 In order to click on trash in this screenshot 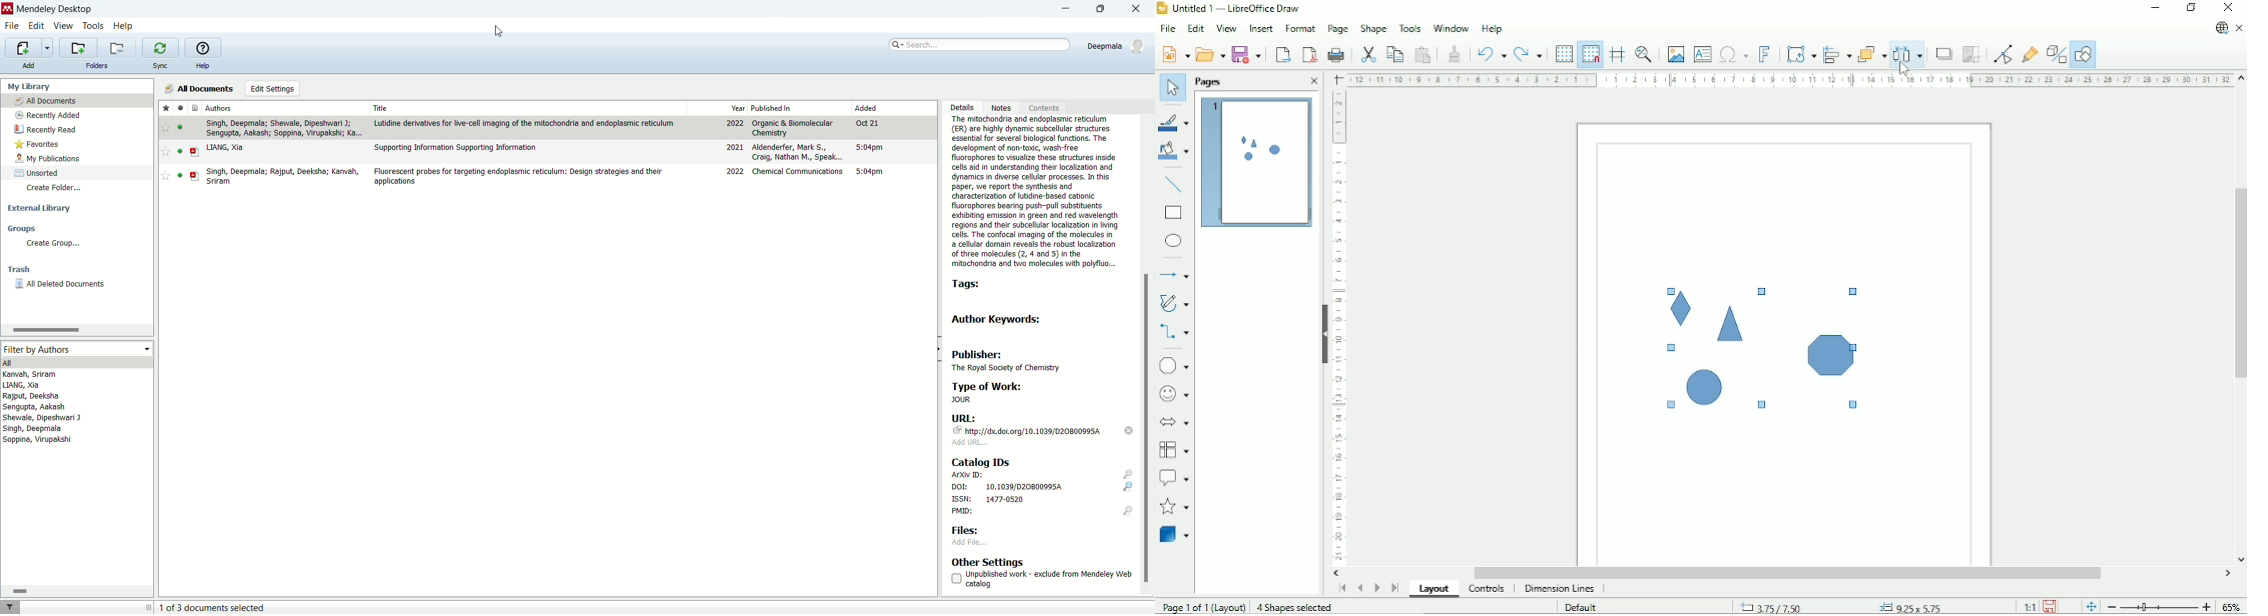, I will do `click(19, 270)`.